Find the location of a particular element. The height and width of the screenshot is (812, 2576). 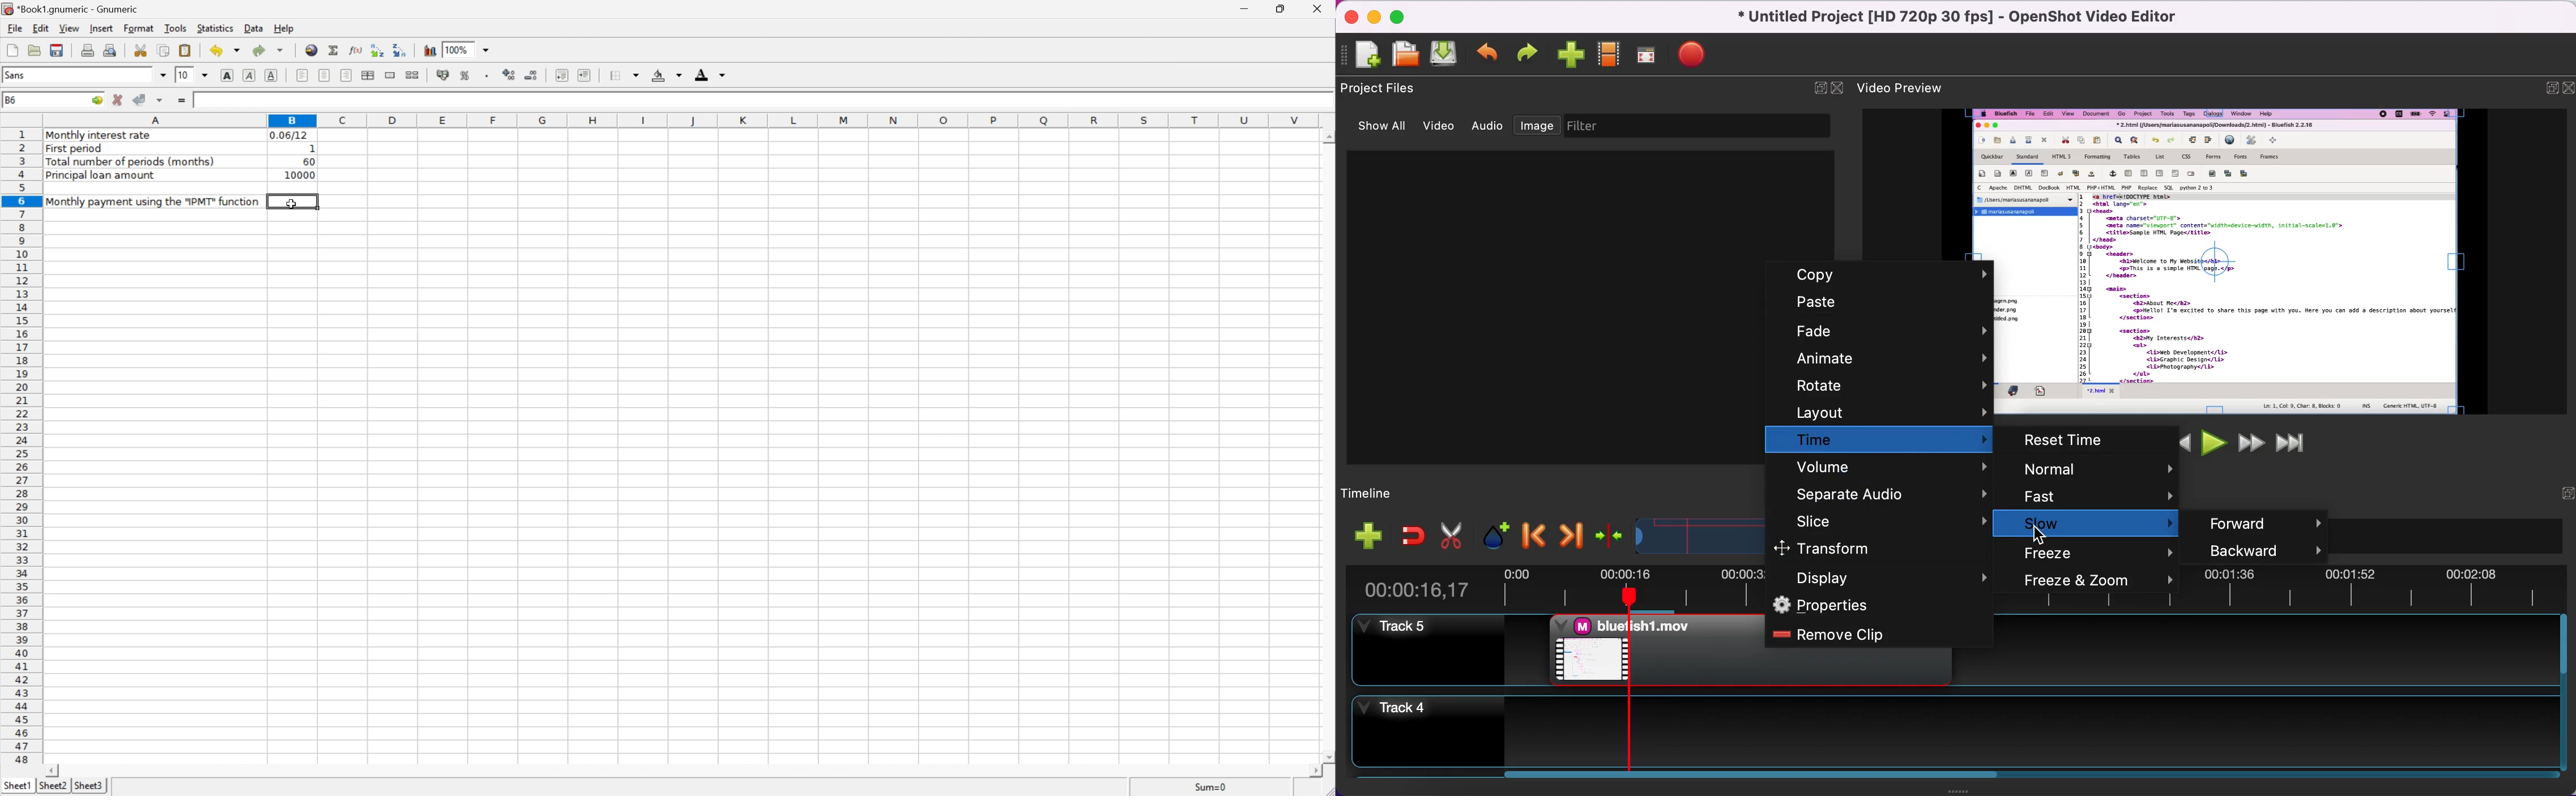

60 is located at coordinates (308, 162).